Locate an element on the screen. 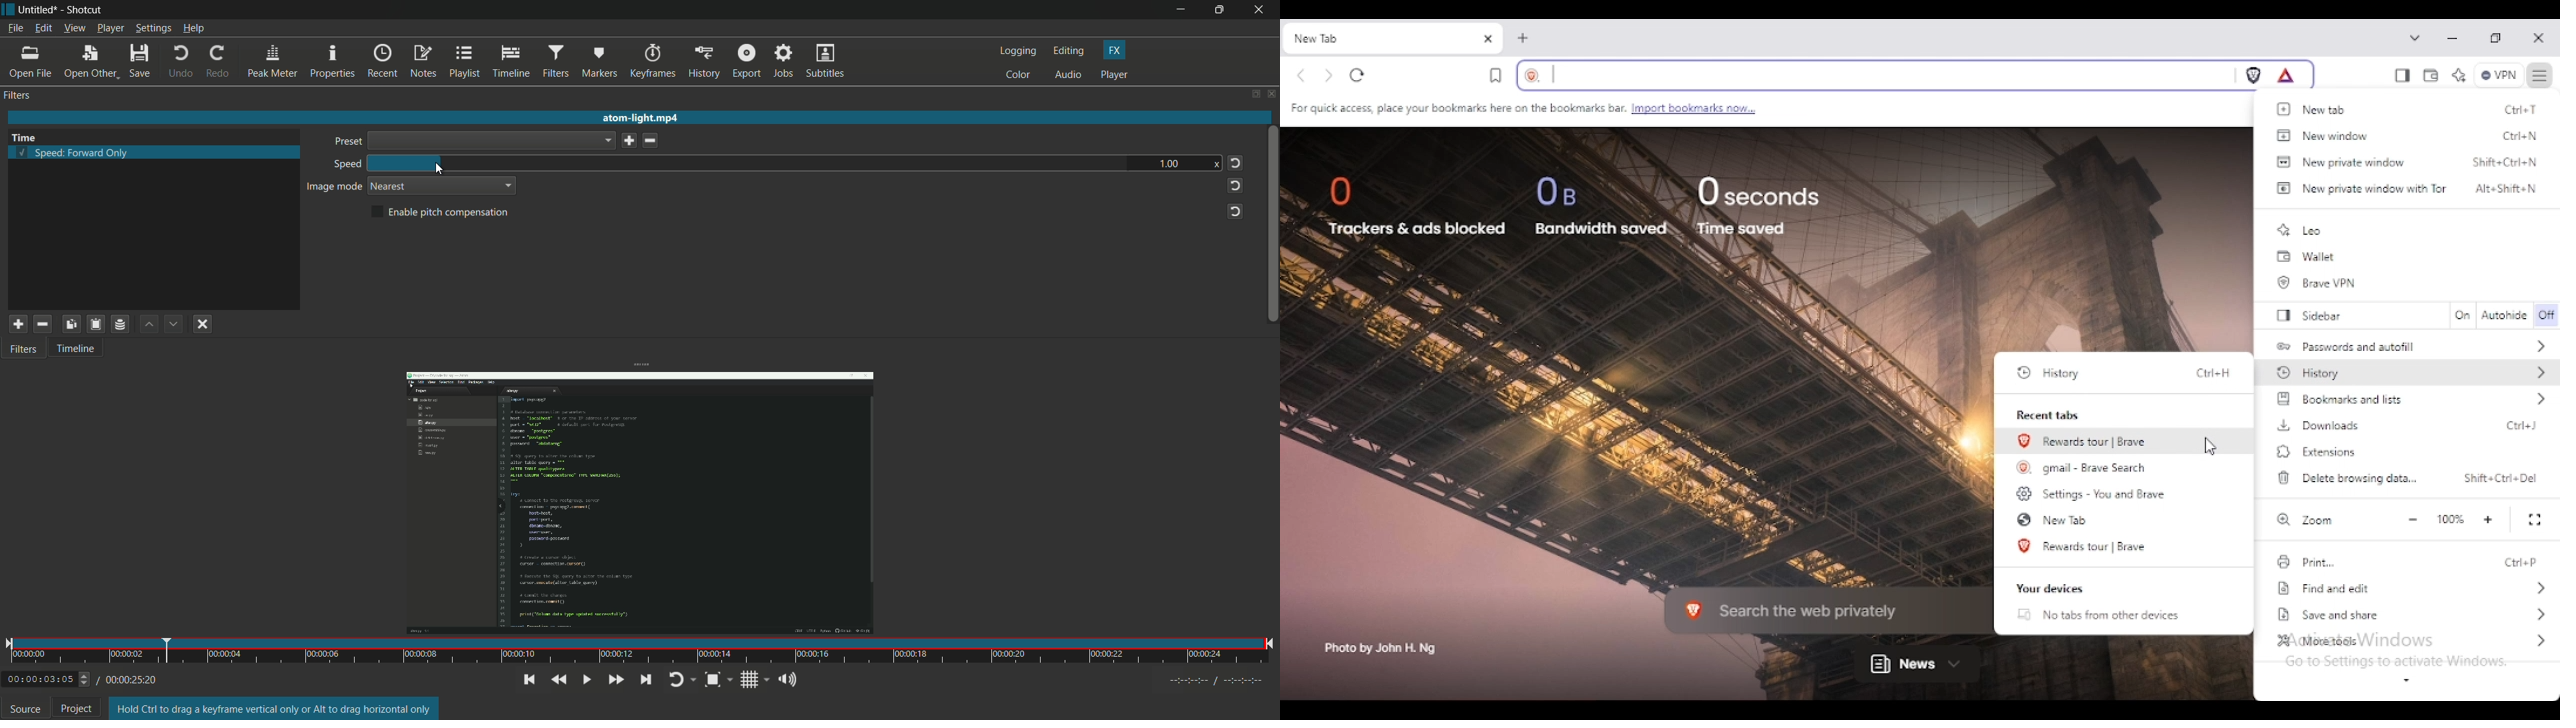  off is located at coordinates (2548, 316).